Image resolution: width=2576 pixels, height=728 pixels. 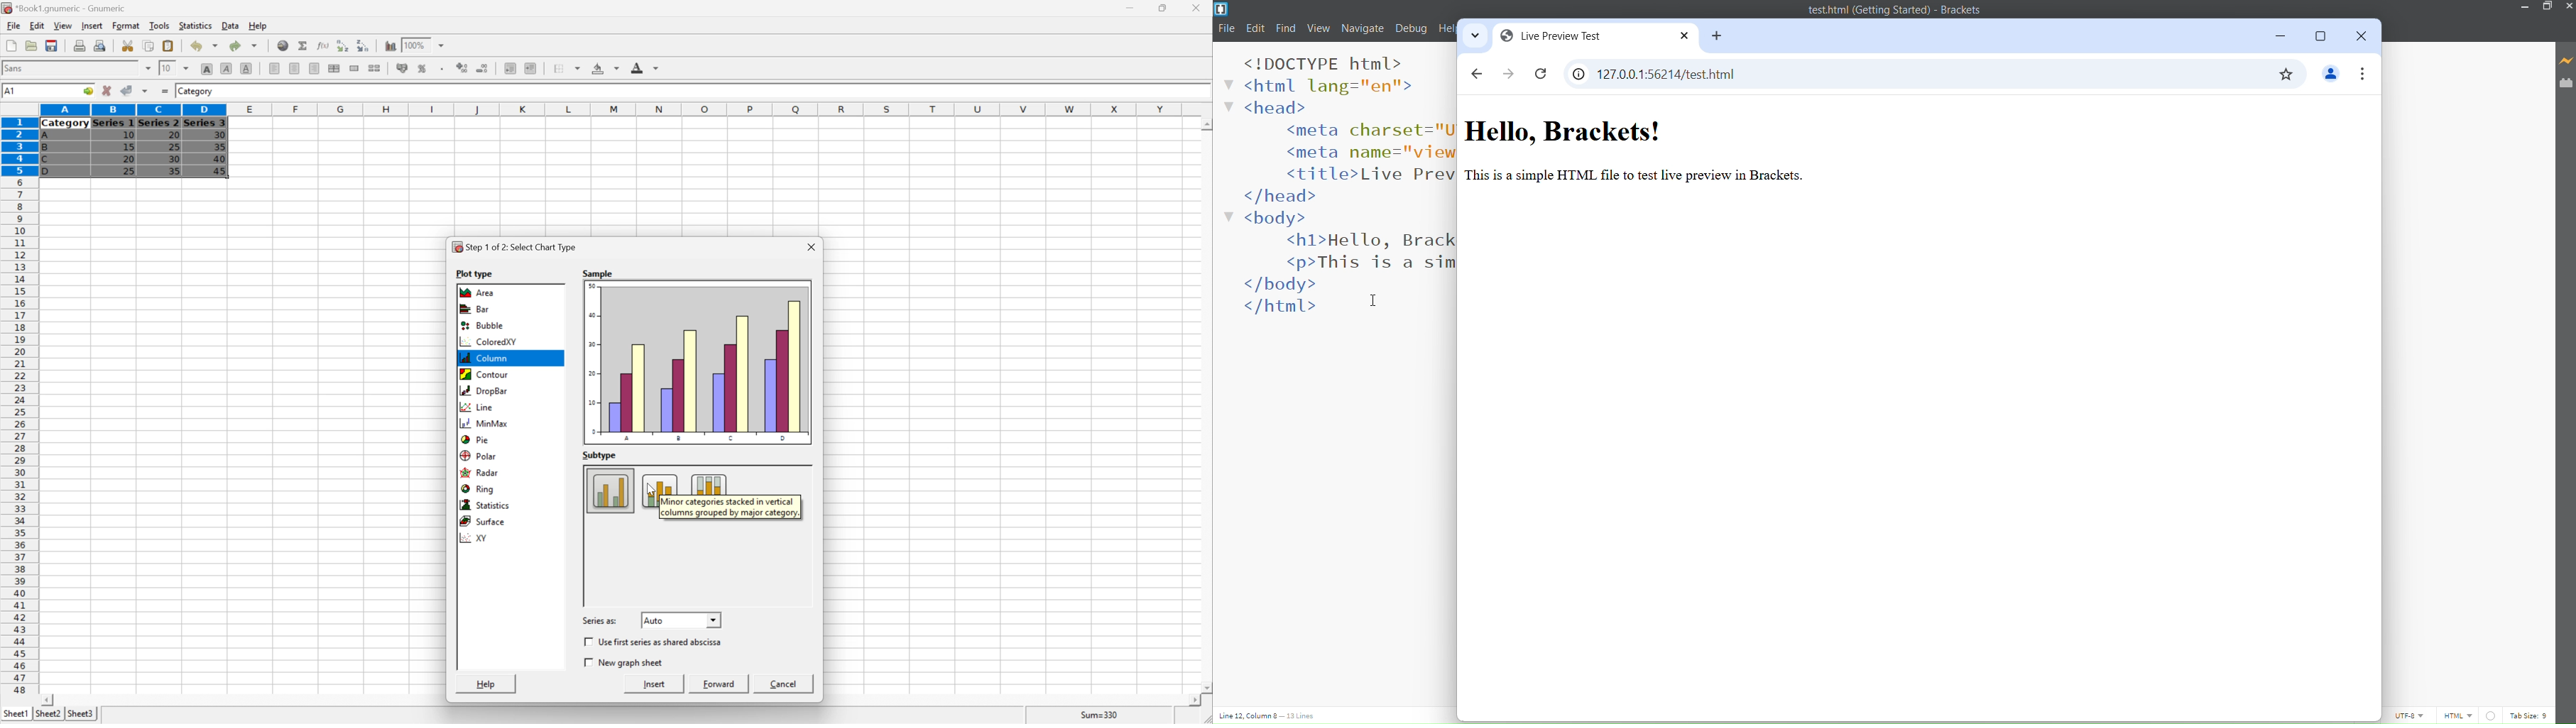 What do you see at coordinates (129, 146) in the screenshot?
I see `15` at bounding box center [129, 146].